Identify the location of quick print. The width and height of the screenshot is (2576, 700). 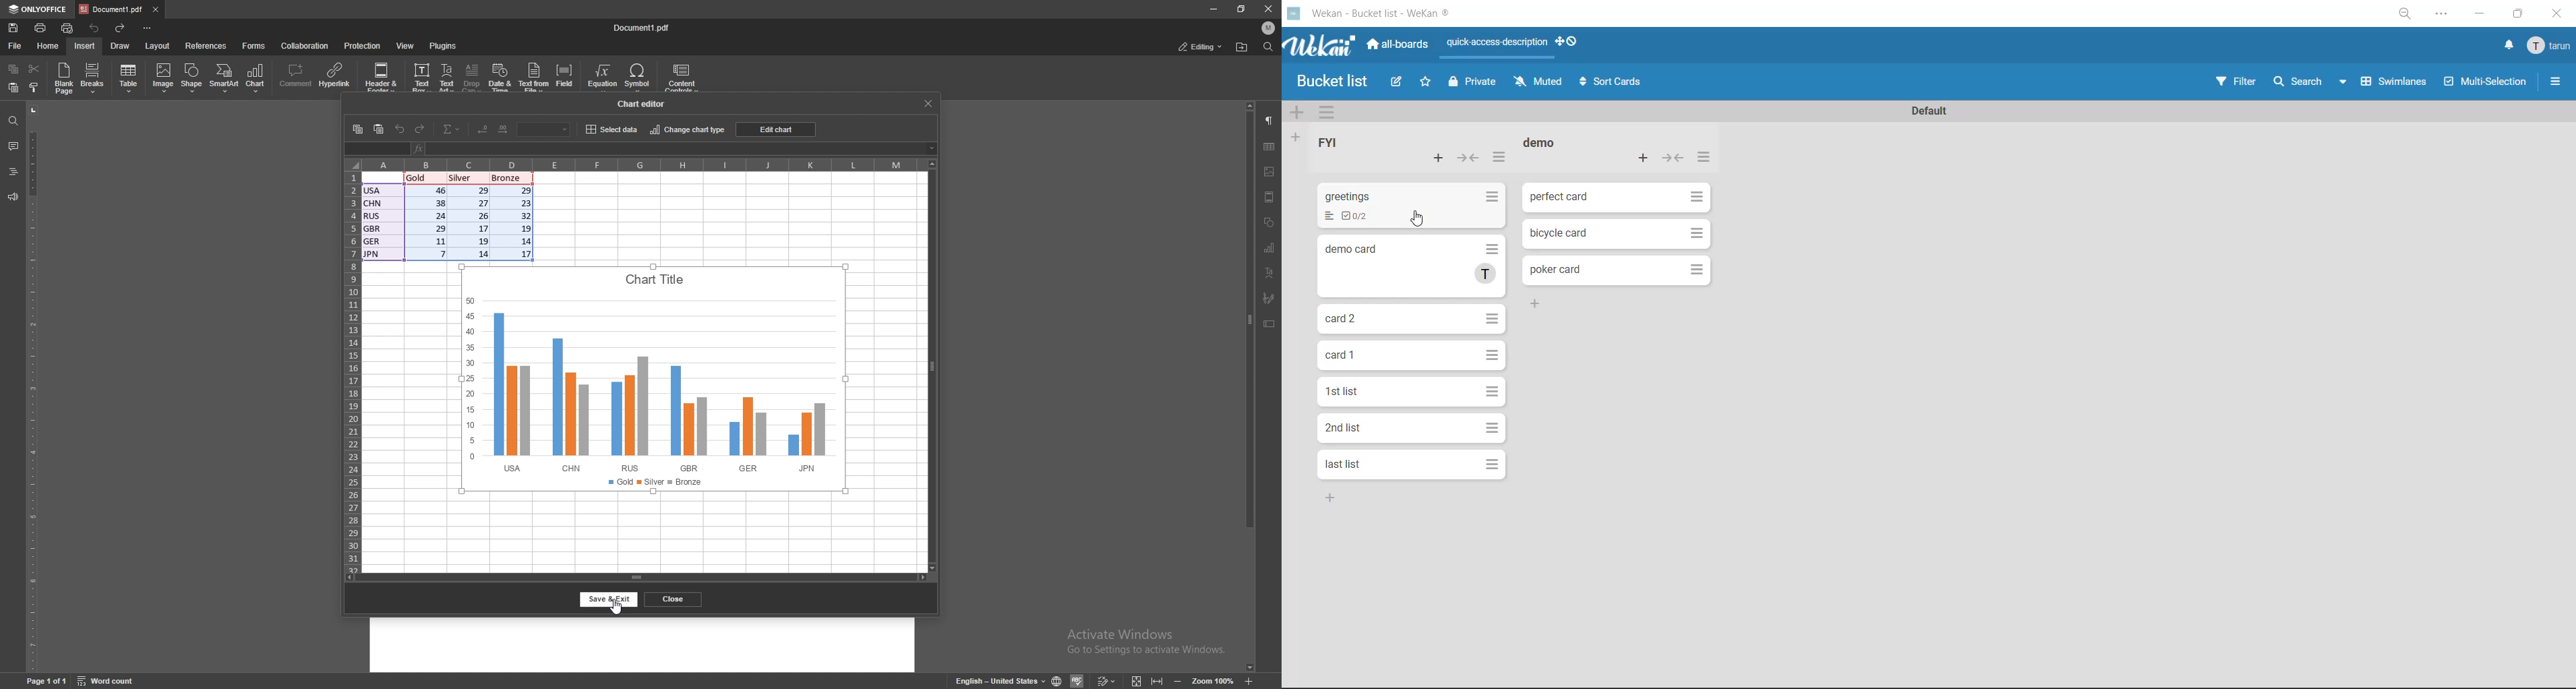
(67, 28).